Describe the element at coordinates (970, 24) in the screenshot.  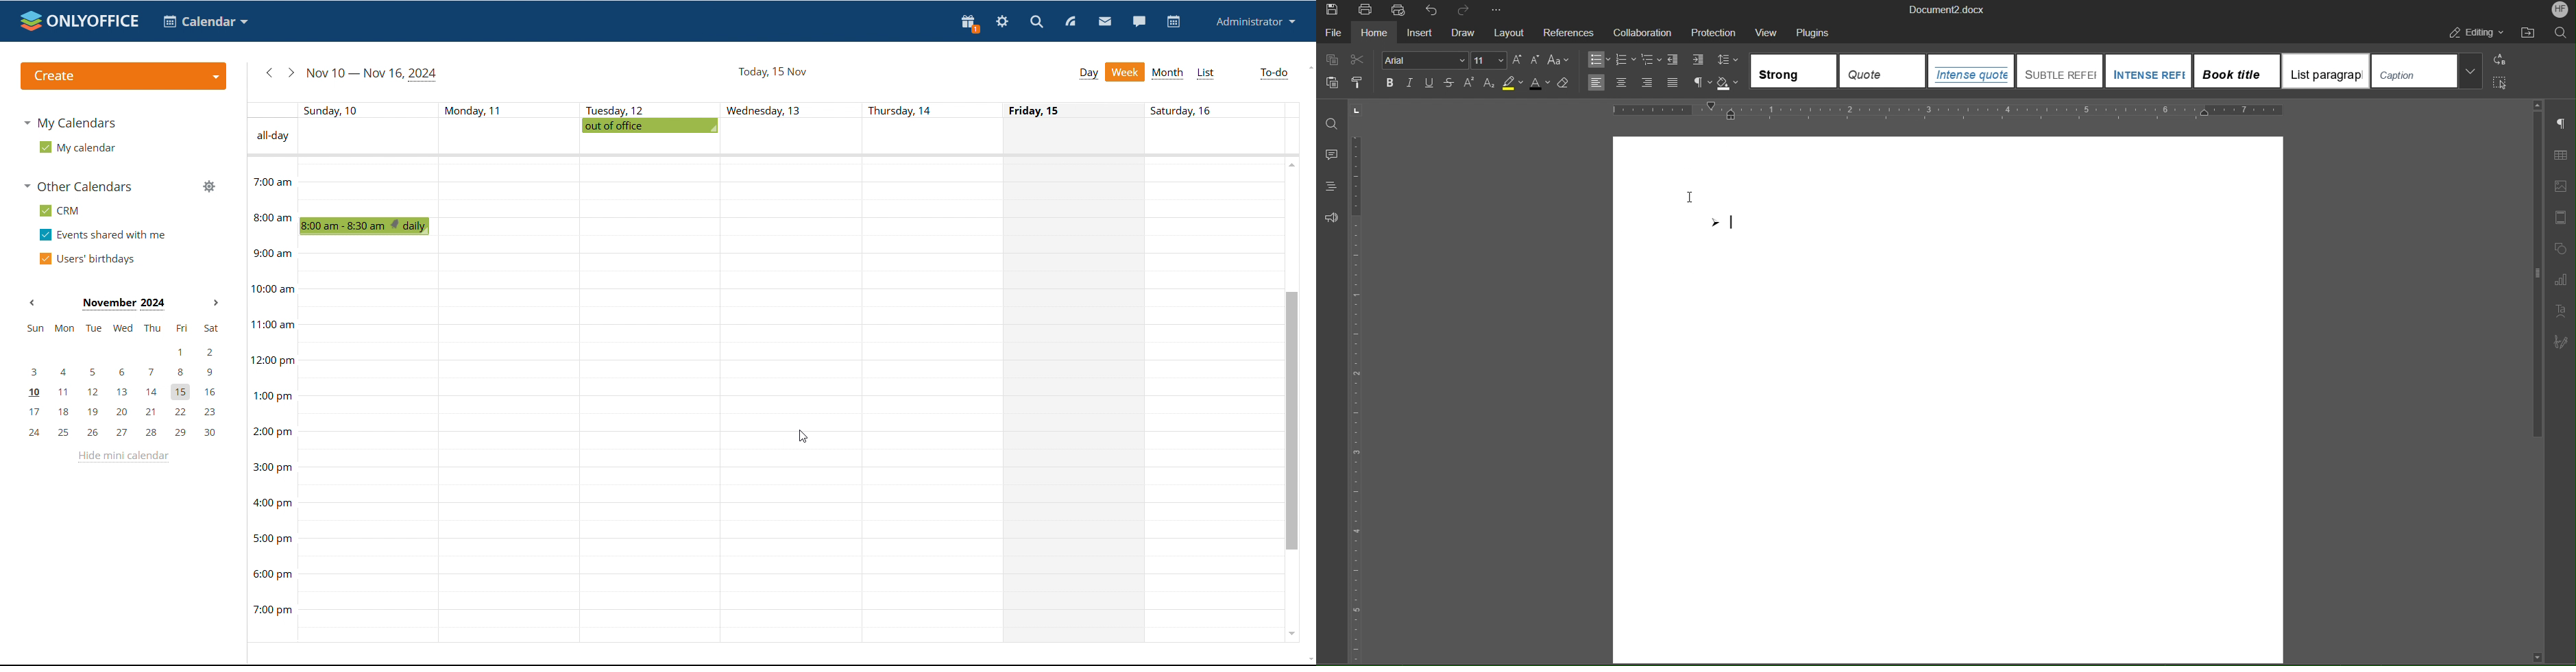
I see `present` at that location.